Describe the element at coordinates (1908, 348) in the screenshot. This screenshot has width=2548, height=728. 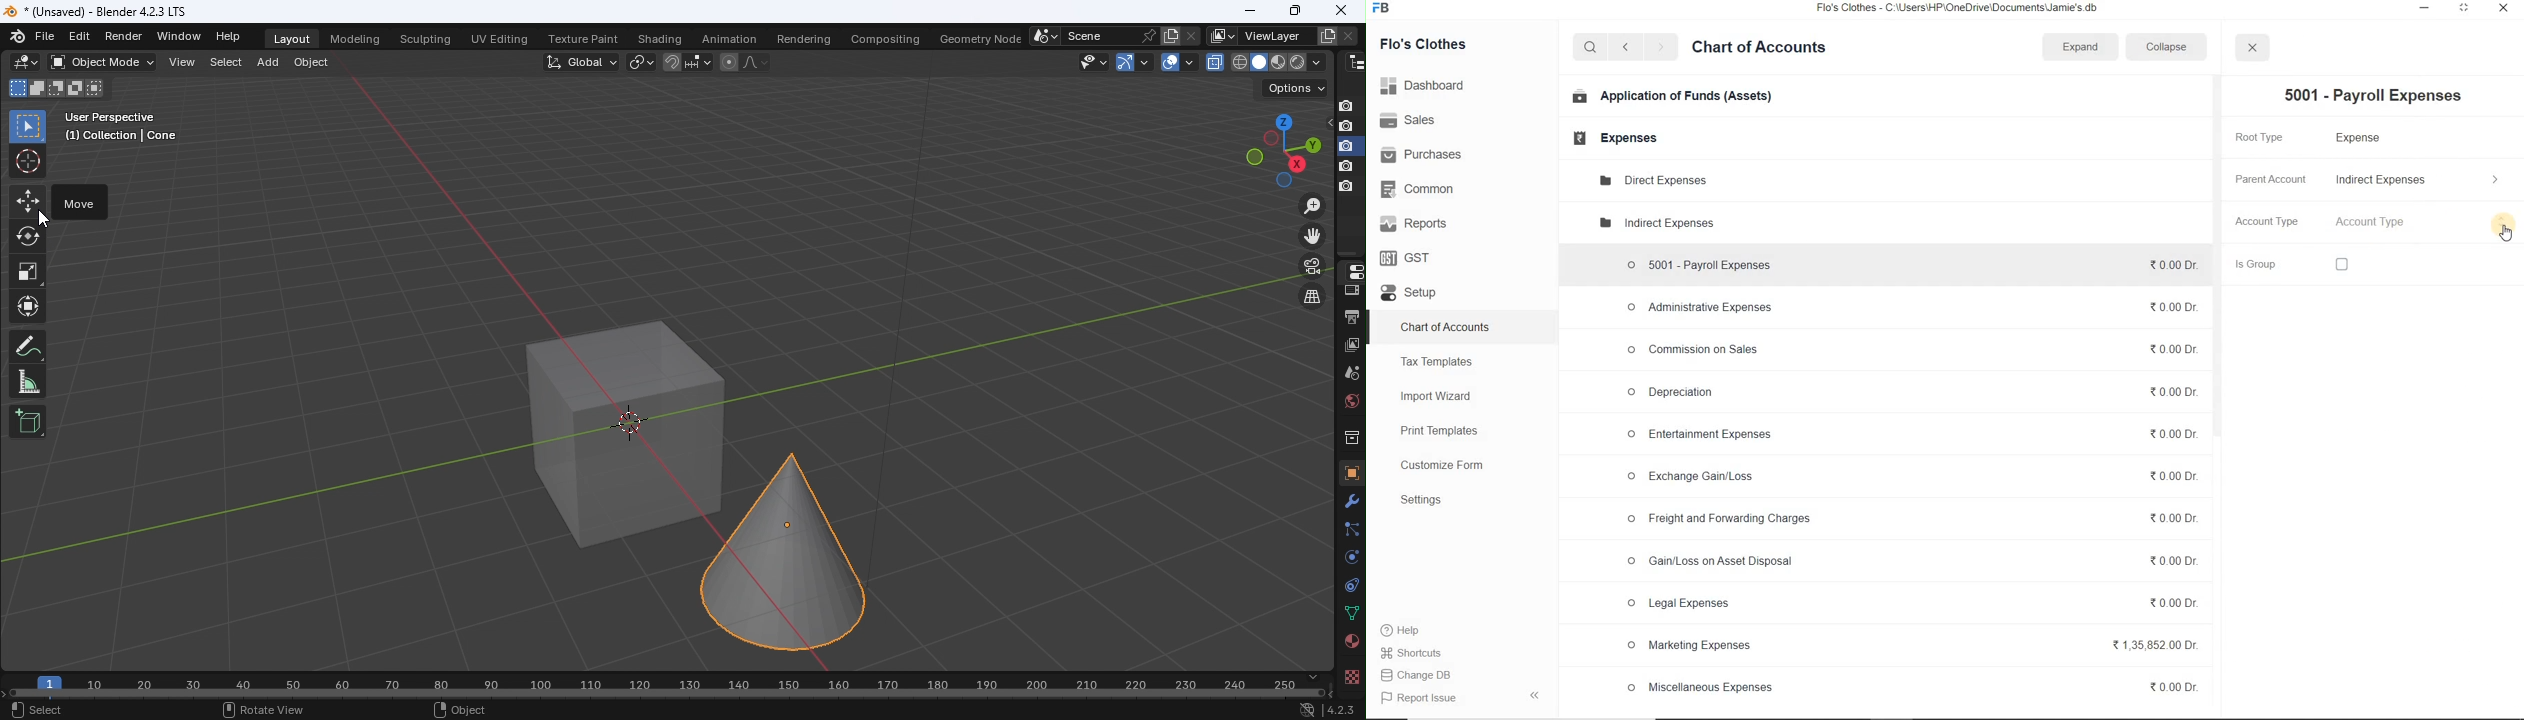
I see `oO Commission on Sales % 0.00 Dr.` at that location.